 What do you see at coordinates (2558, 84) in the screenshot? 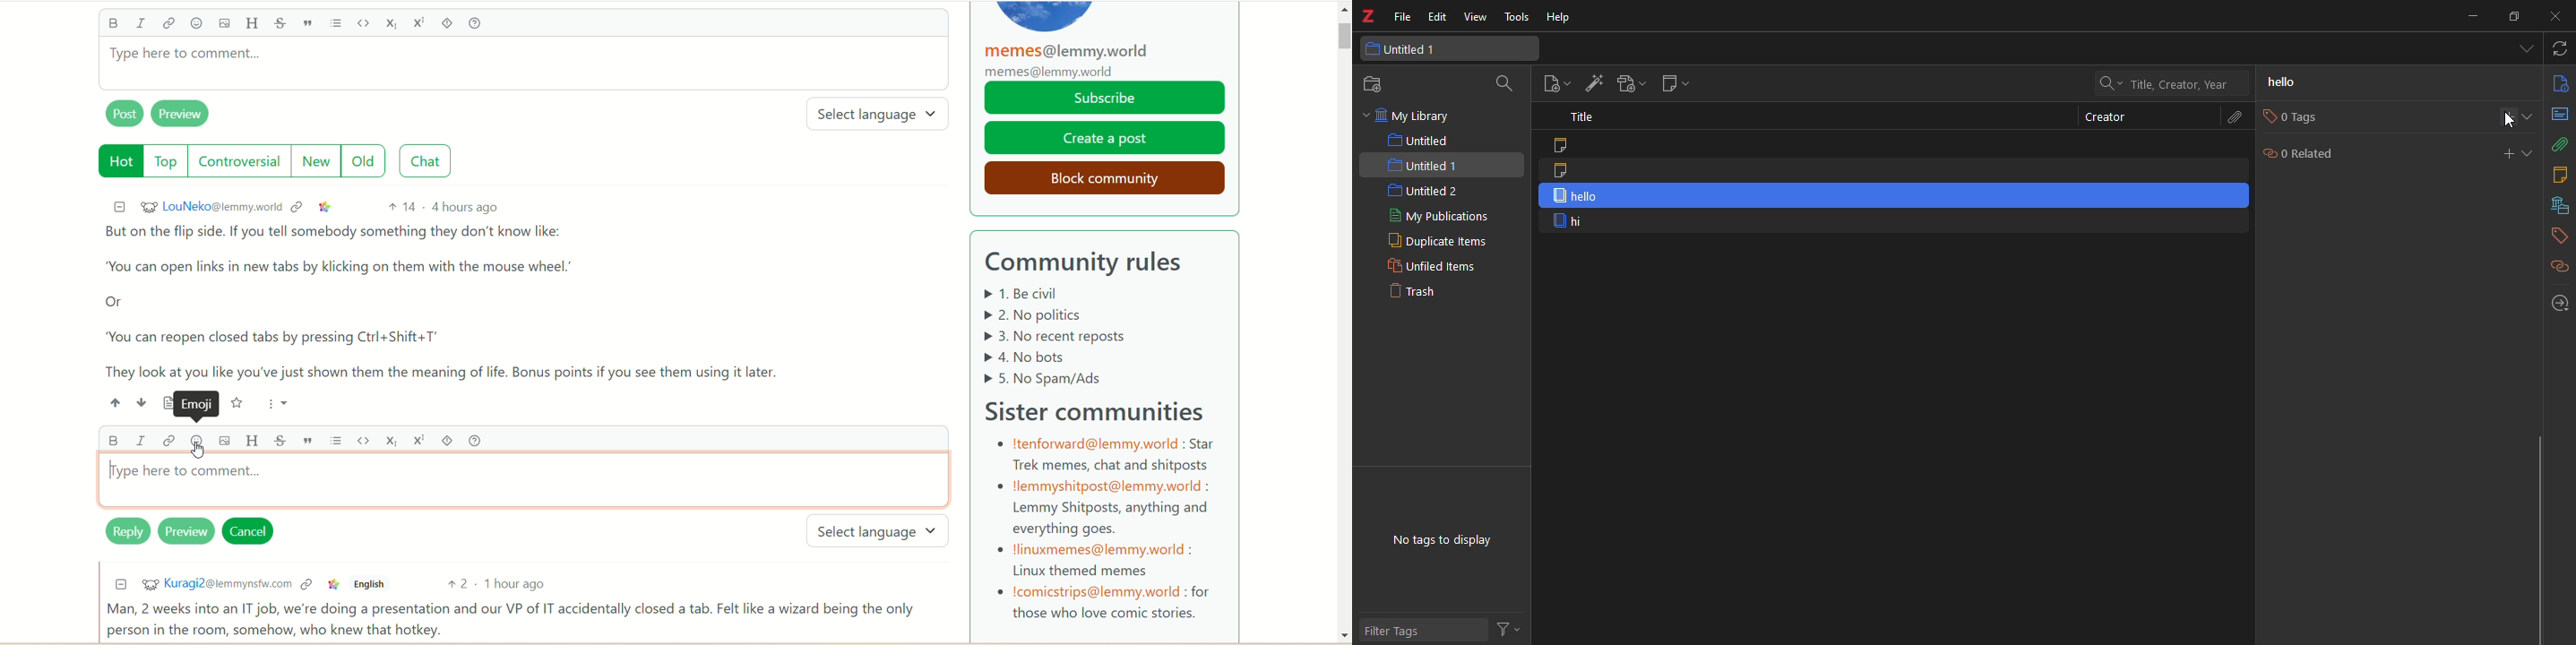
I see `info` at bounding box center [2558, 84].